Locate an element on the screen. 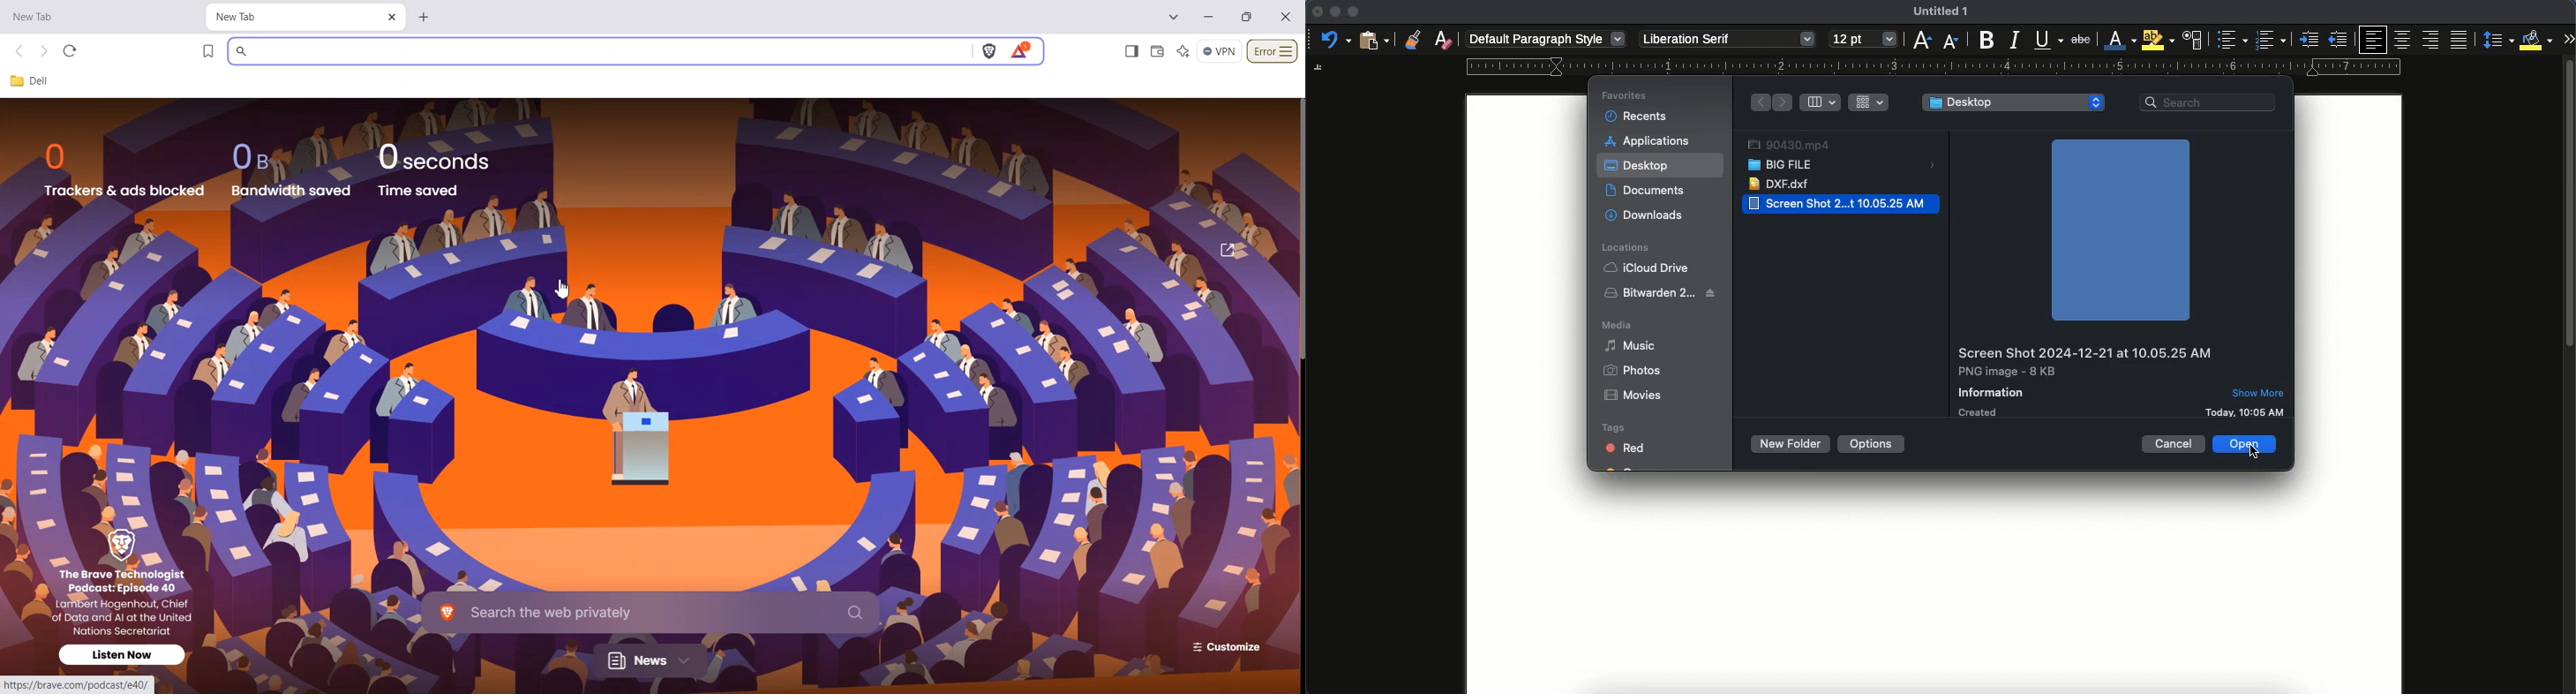 Image resolution: width=2576 pixels, height=700 pixels. bold is located at coordinates (1987, 41).